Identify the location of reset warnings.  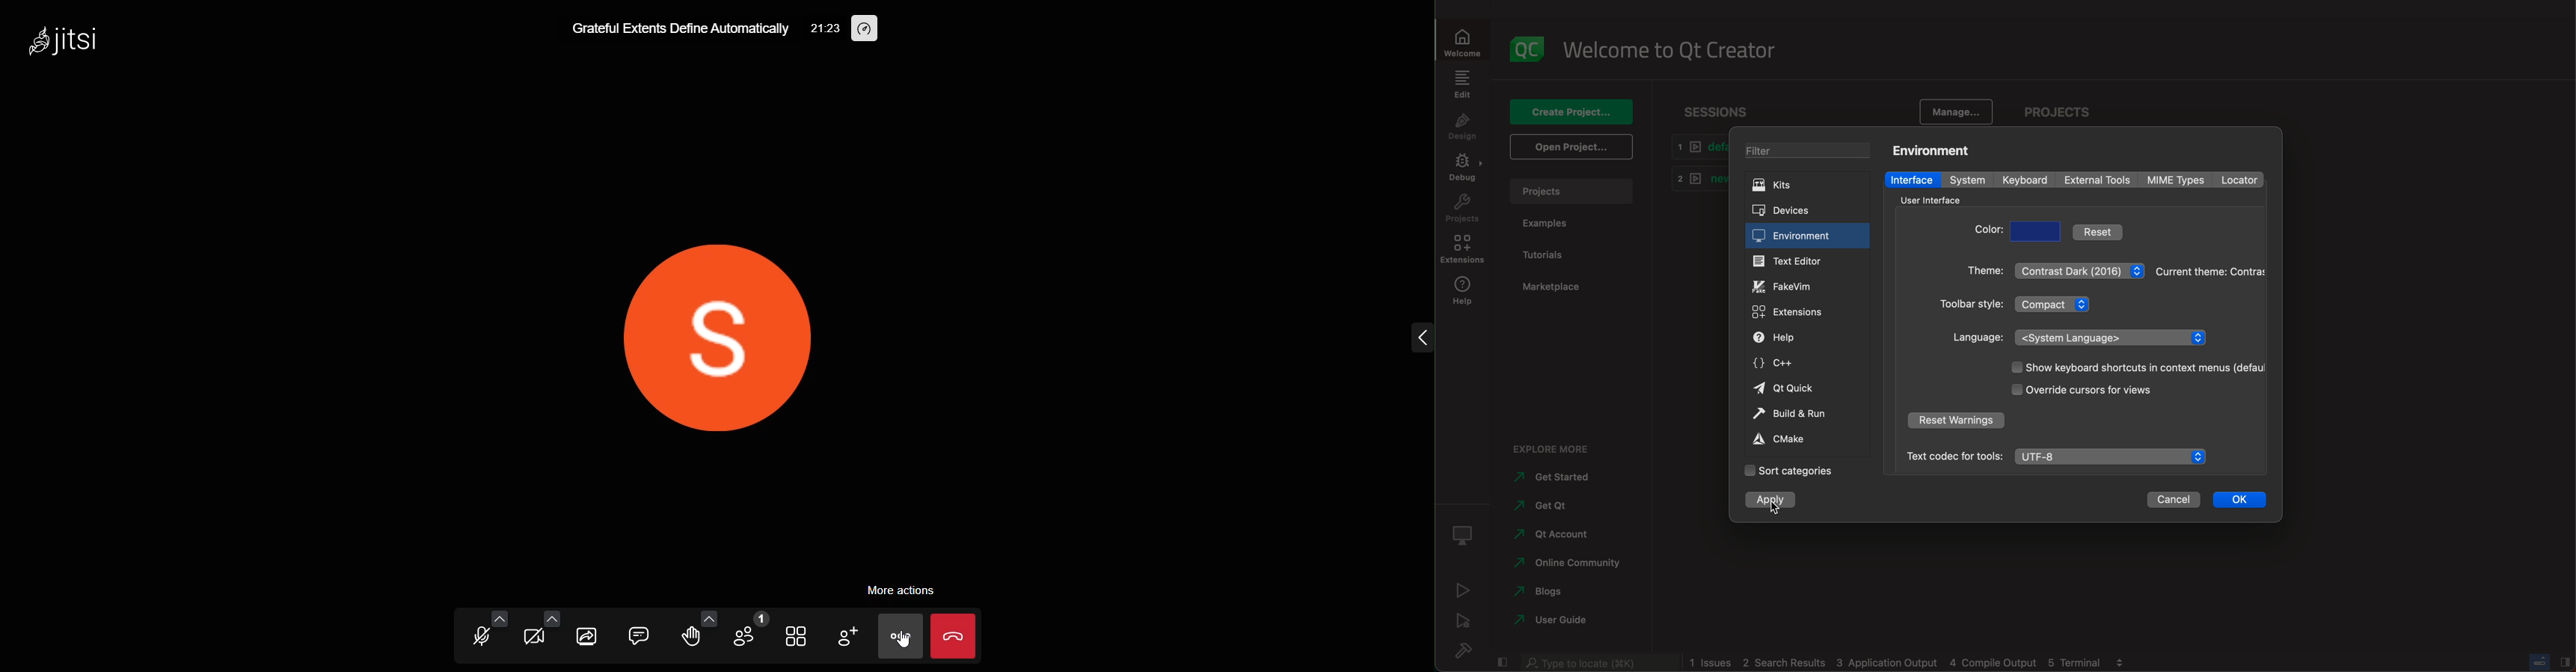
(1956, 422).